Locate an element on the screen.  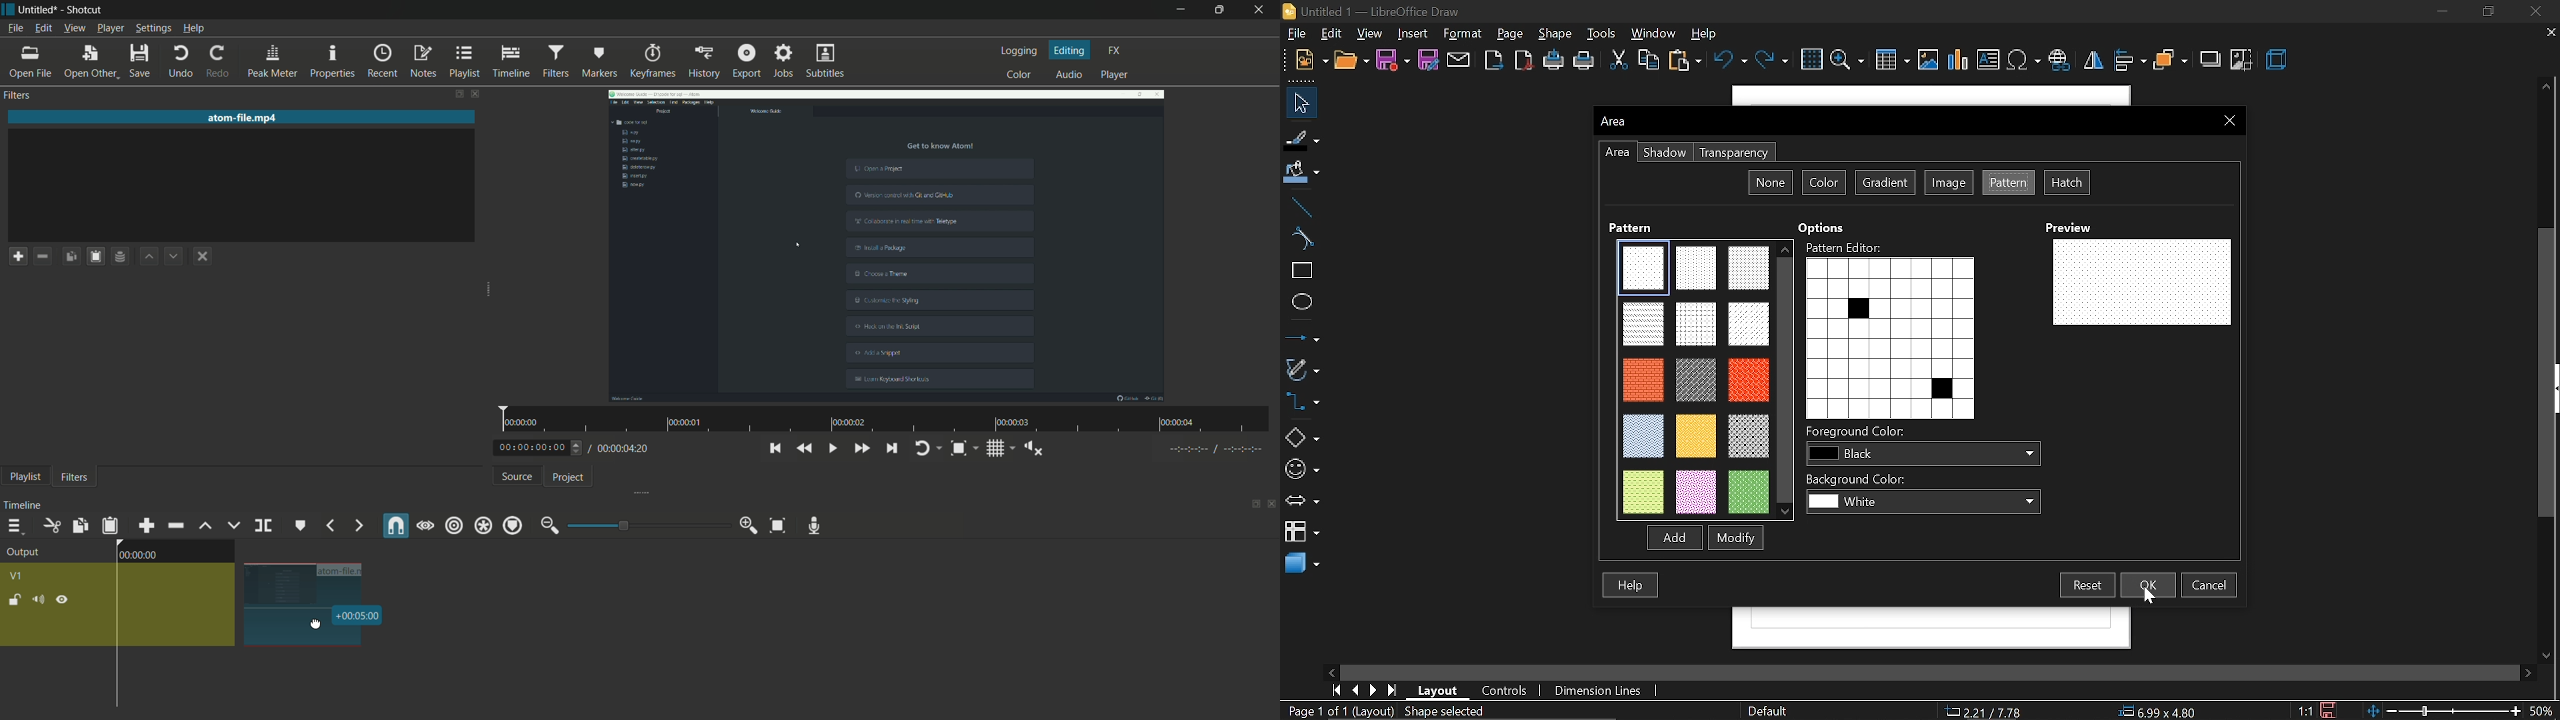
timeline menu is located at coordinates (11, 525).